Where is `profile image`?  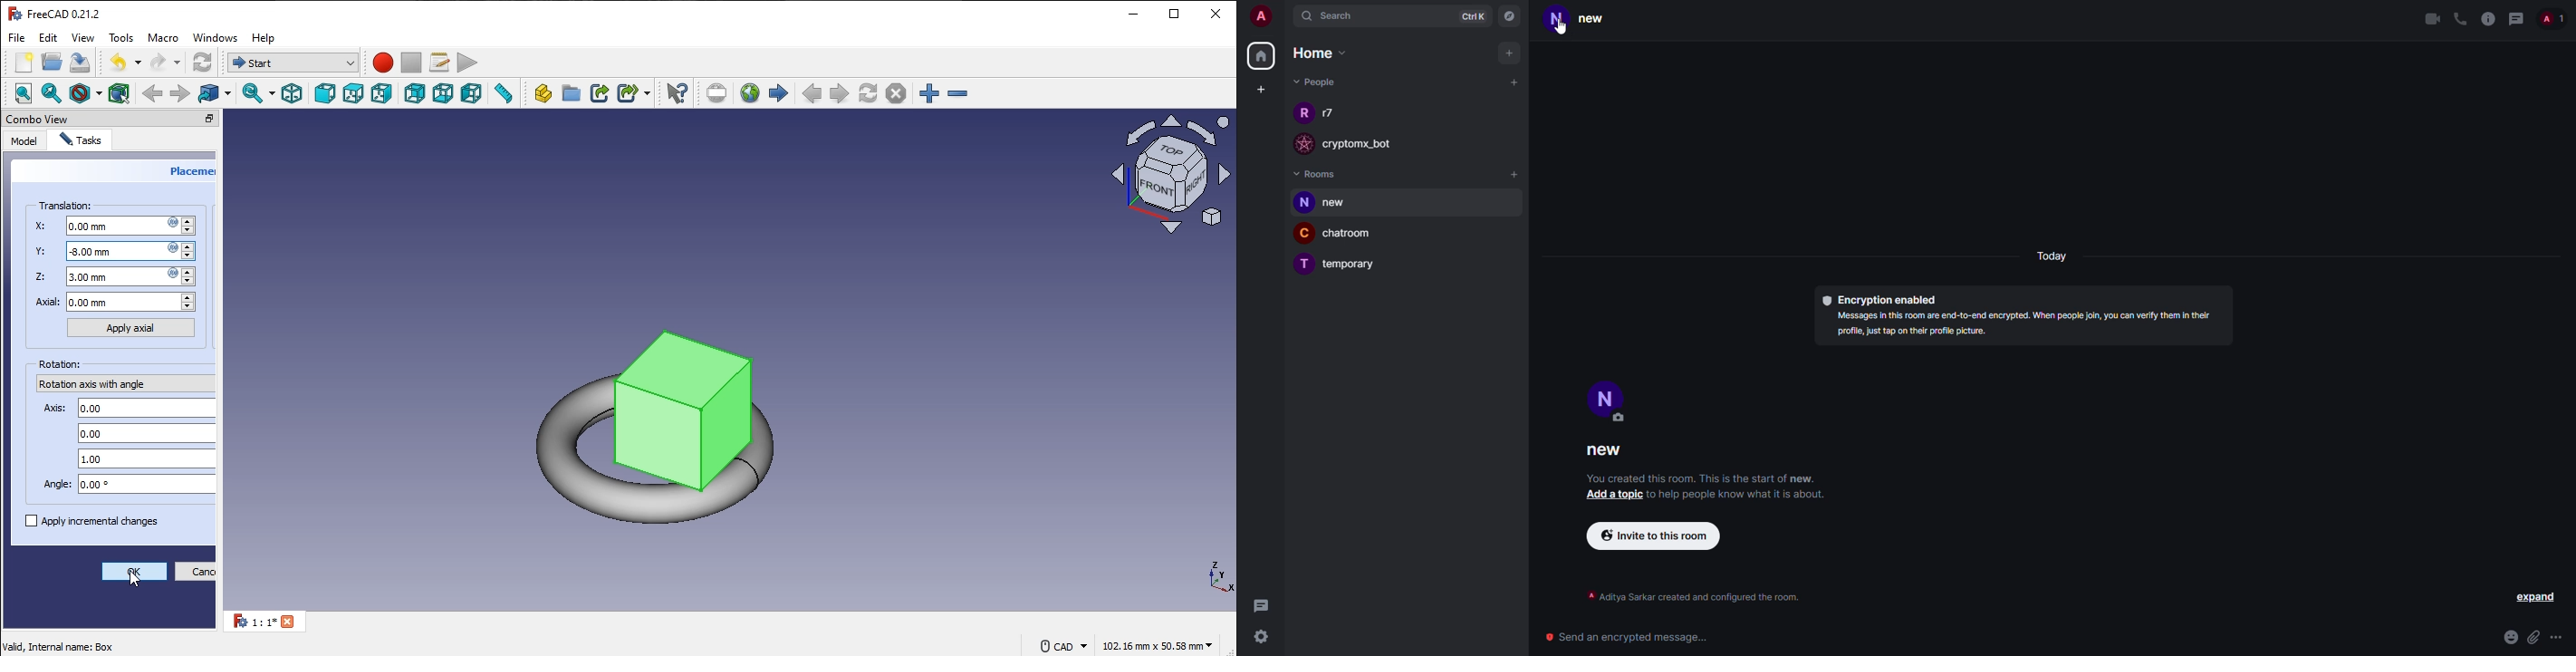
profile image is located at coordinates (1301, 203).